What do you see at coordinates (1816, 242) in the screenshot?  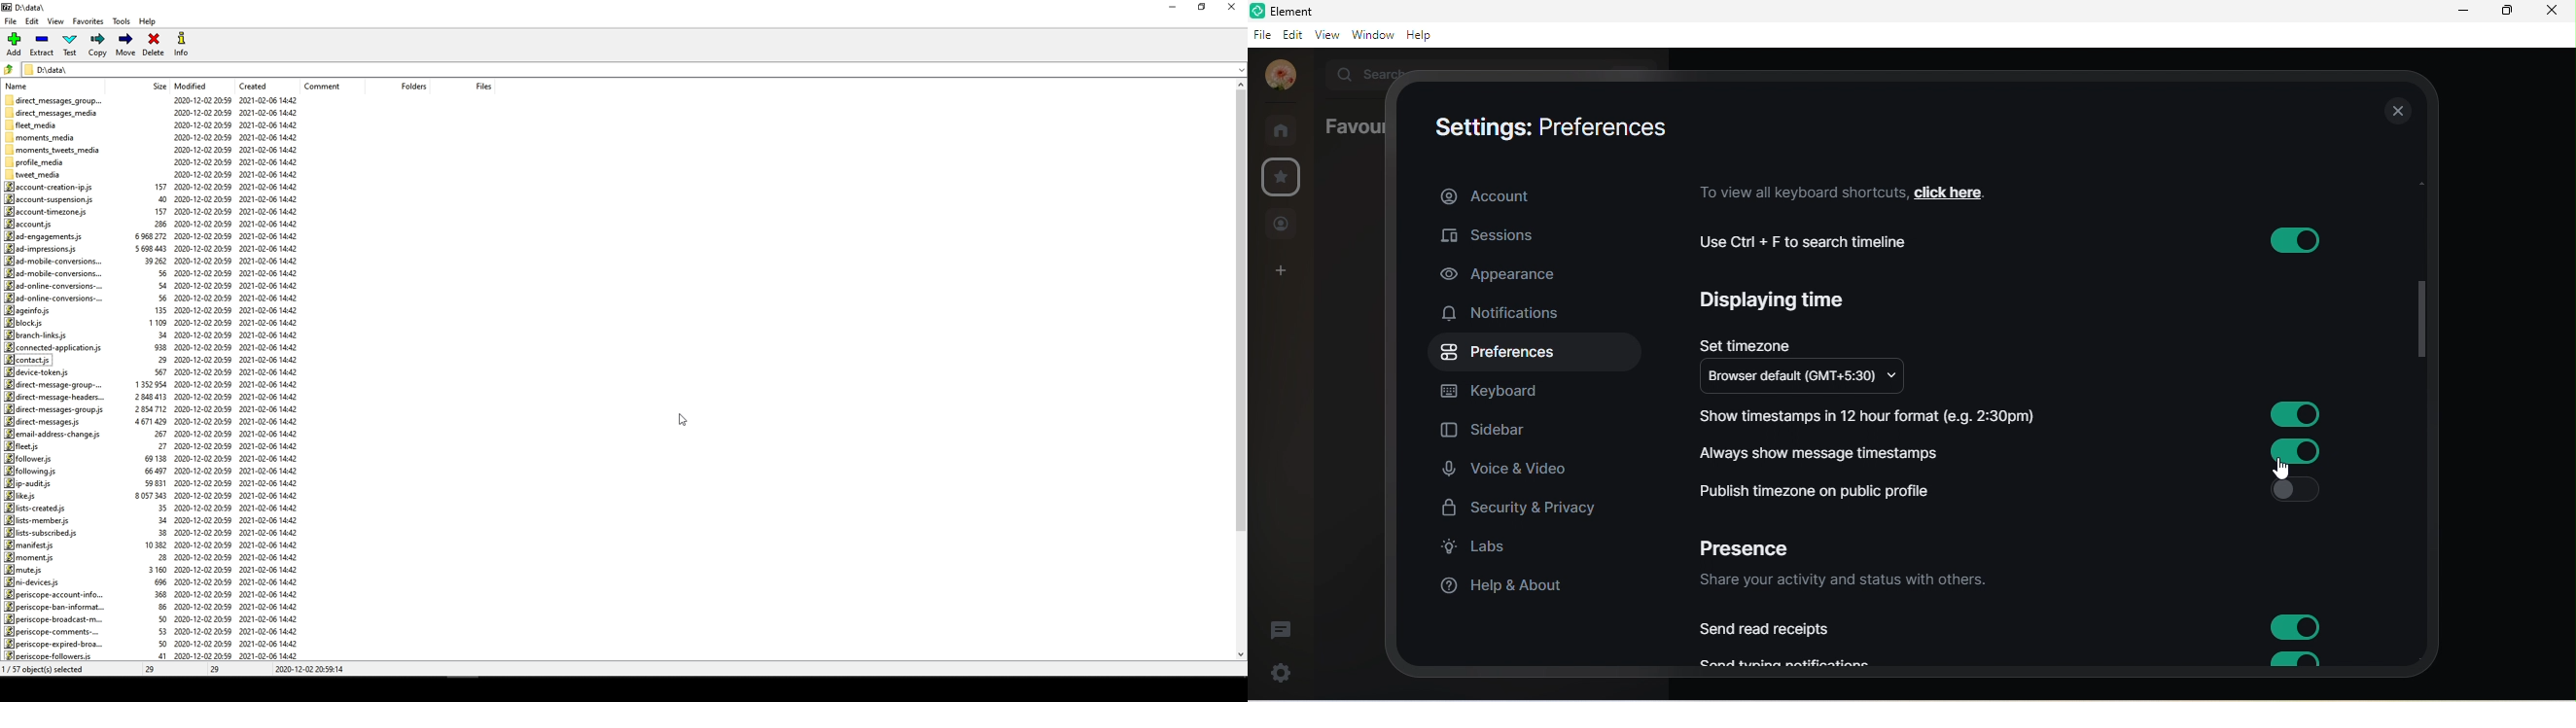 I see `use ctrl+f to search timeline` at bounding box center [1816, 242].